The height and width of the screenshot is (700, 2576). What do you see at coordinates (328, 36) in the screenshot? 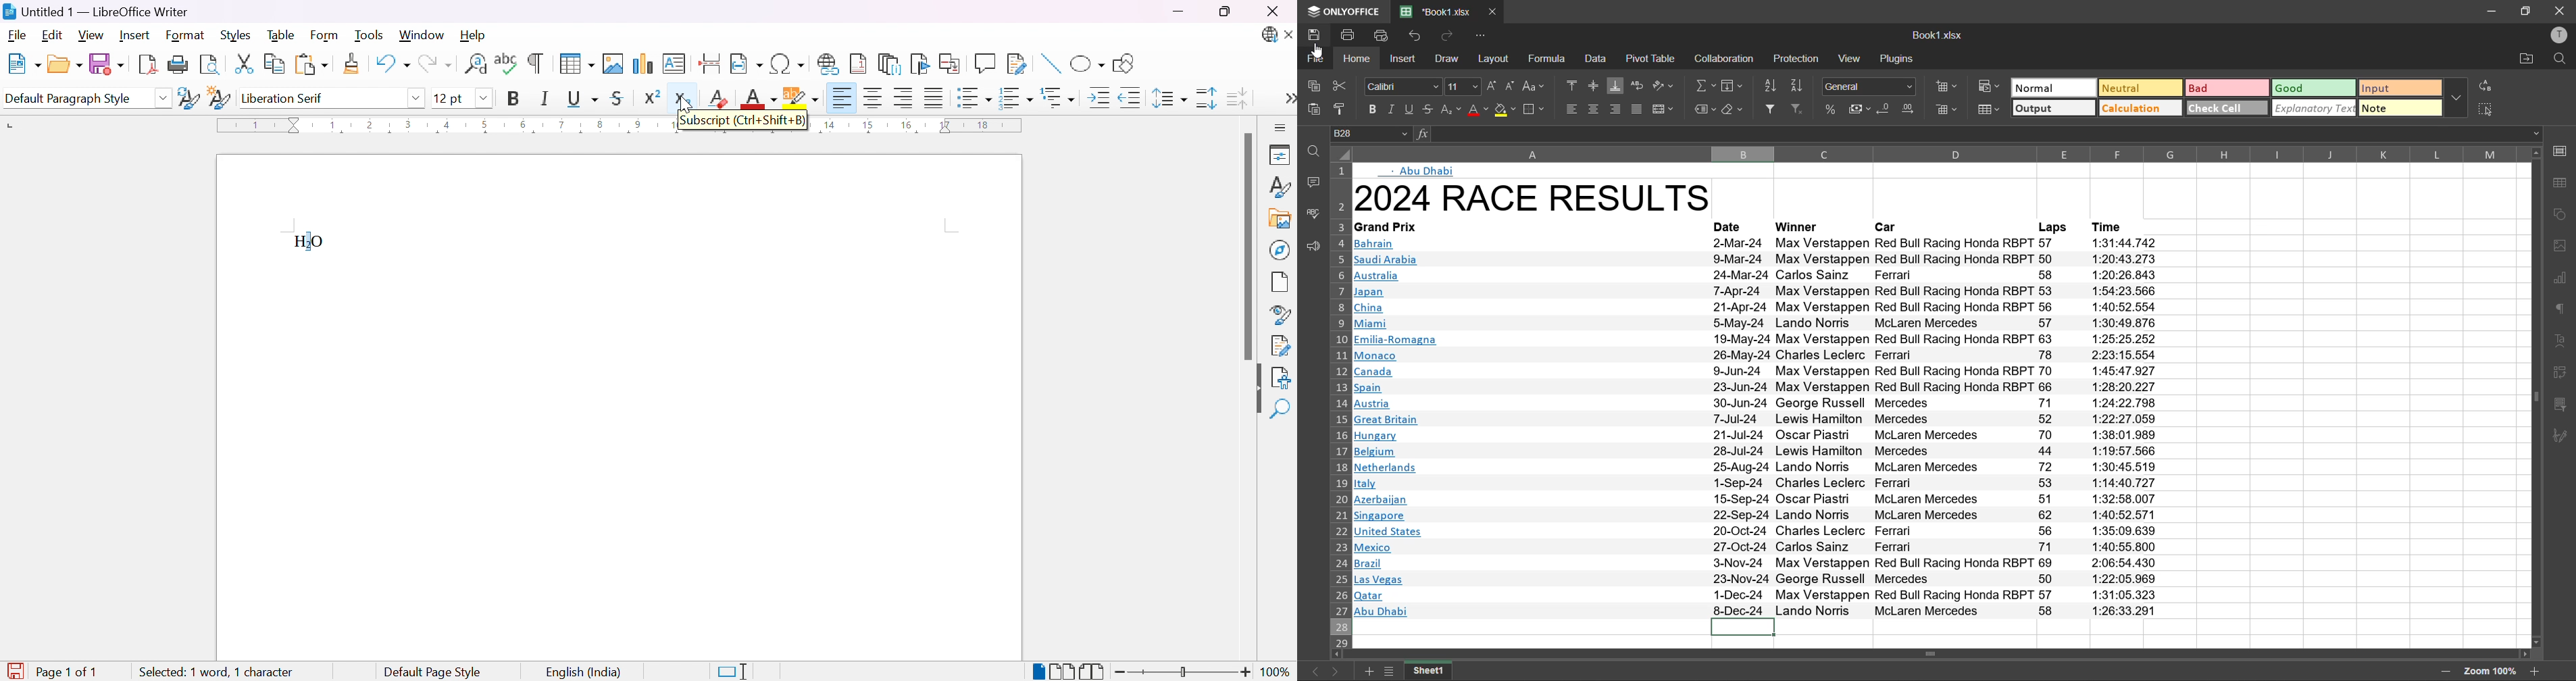
I see `Form` at bounding box center [328, 36].